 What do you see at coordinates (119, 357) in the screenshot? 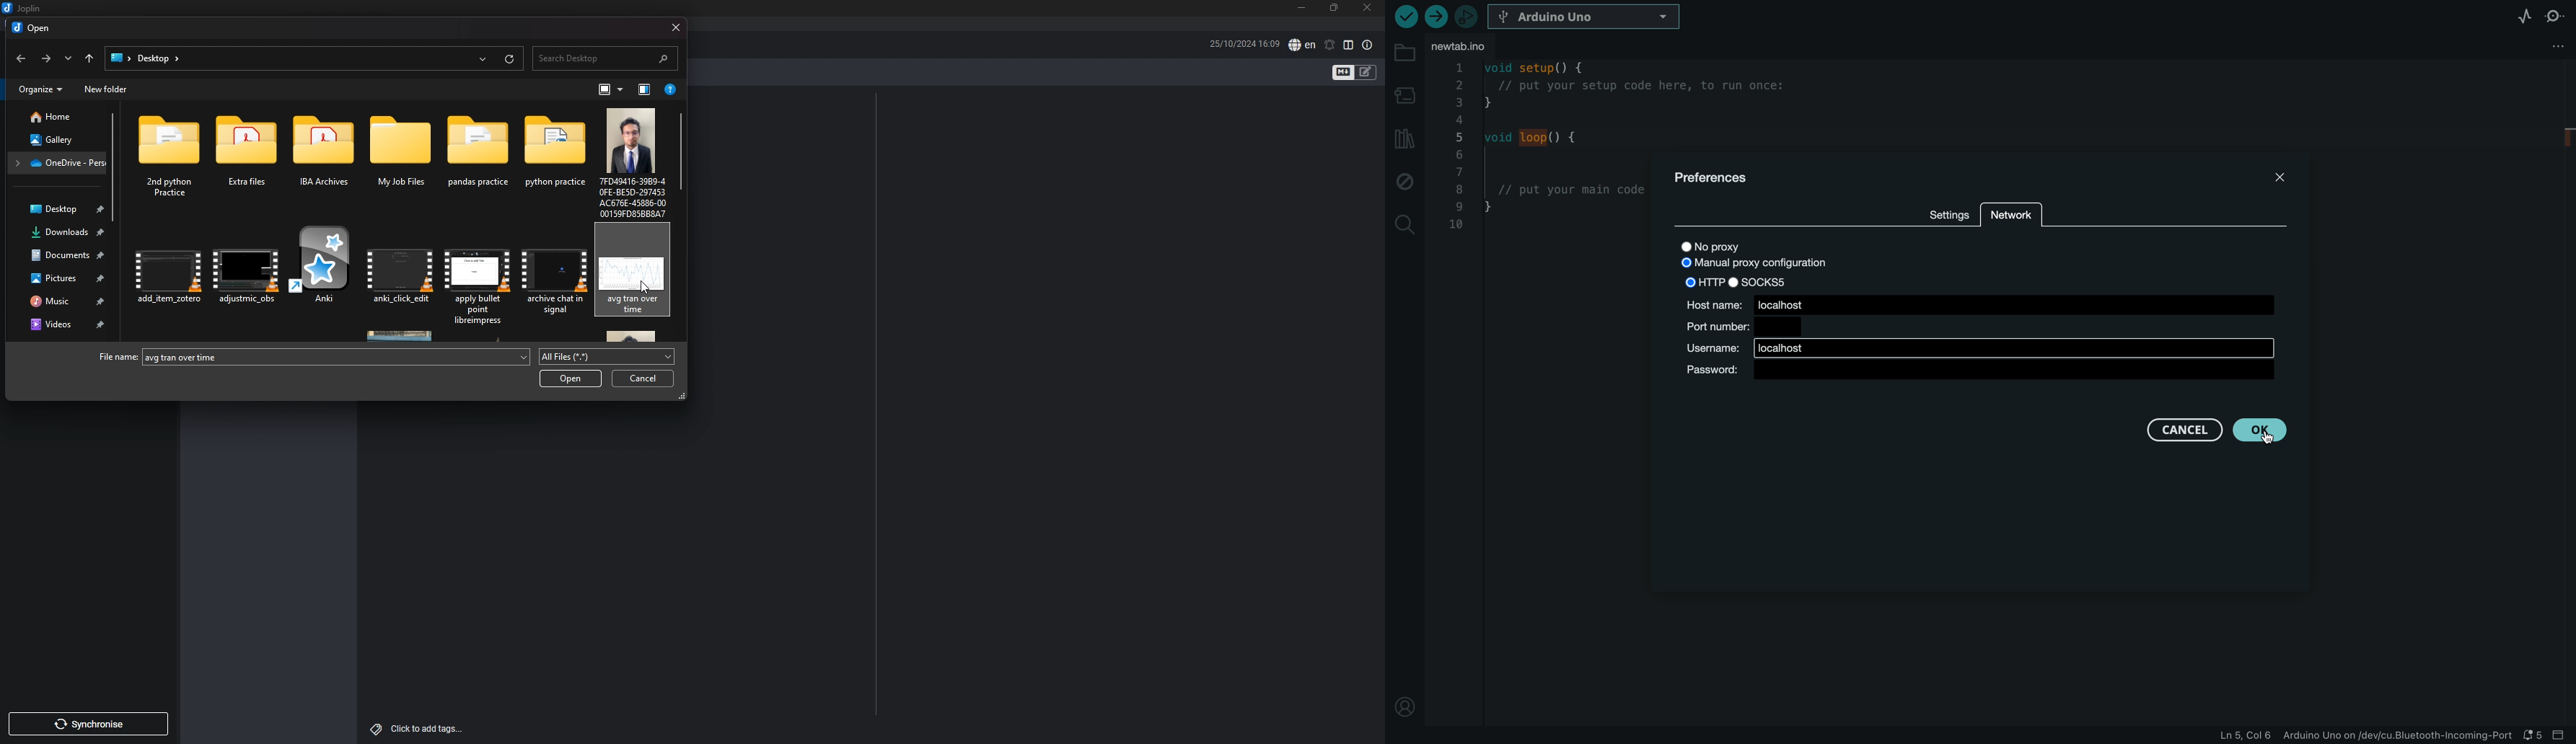
I see `file name` at bounding box center [119, 357].